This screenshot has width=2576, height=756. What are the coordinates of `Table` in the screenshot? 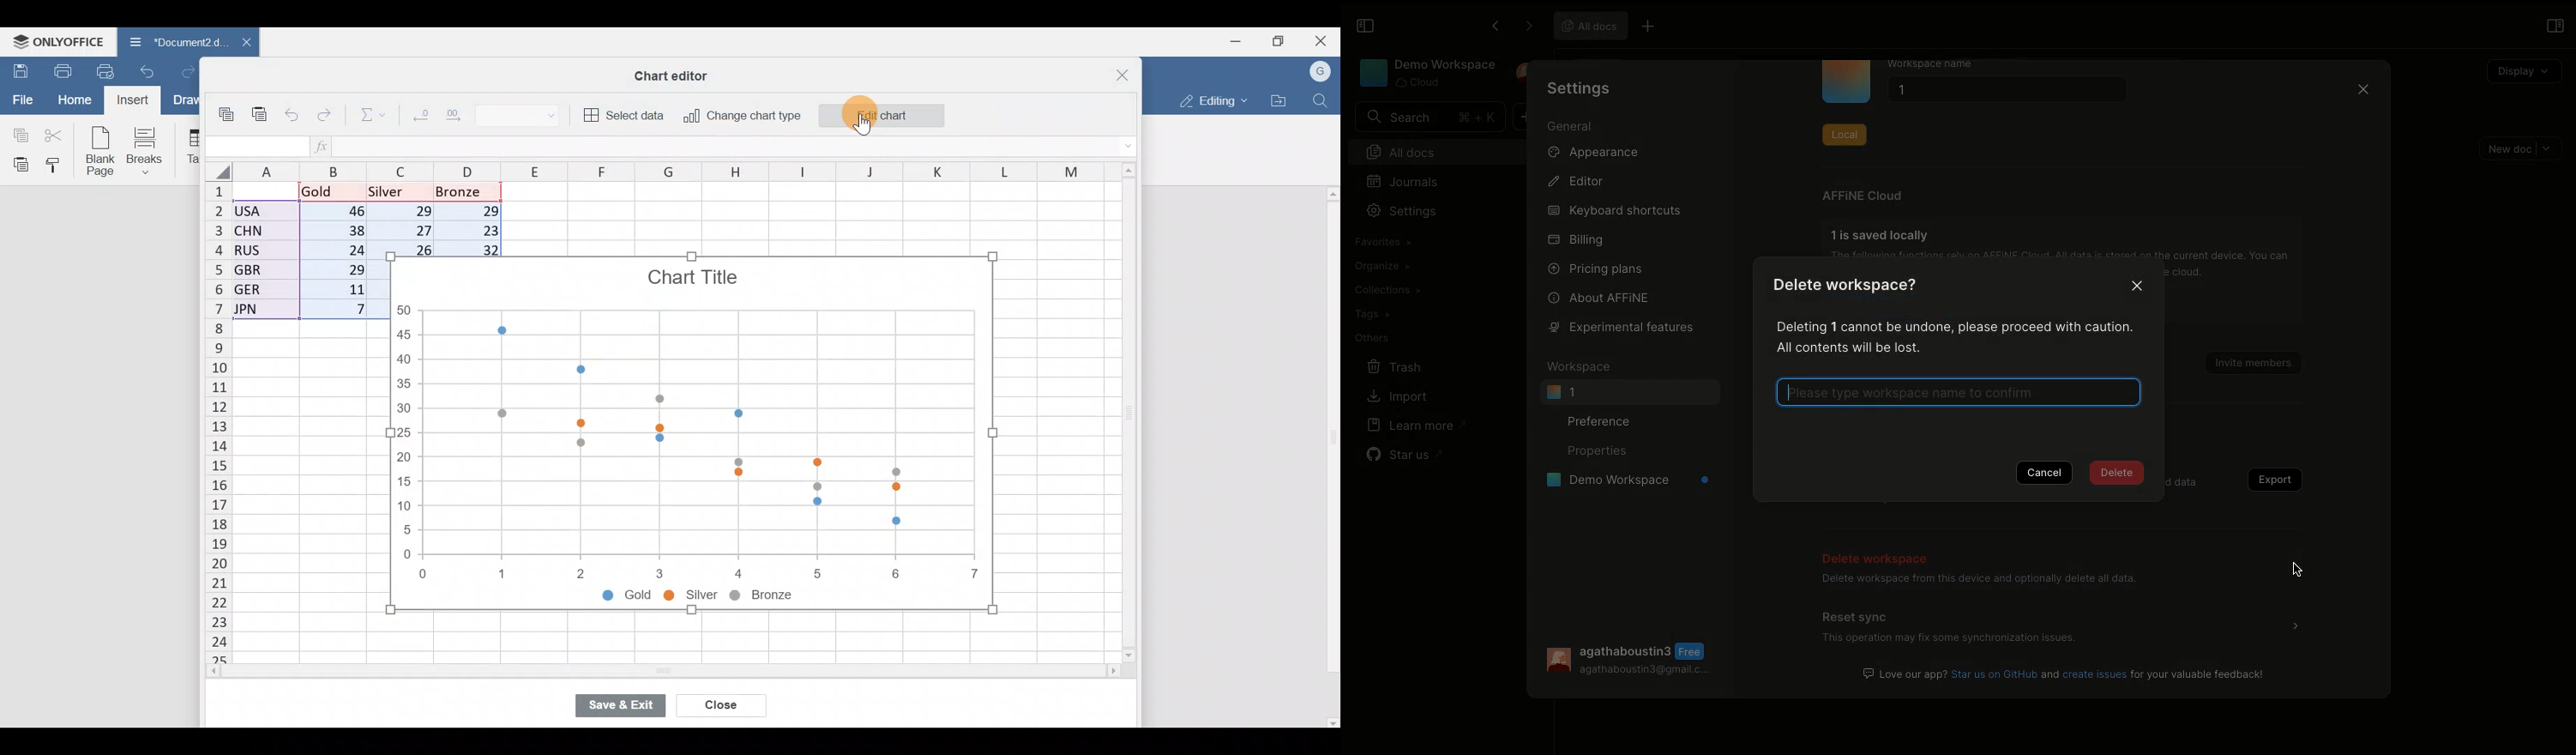 It's located at (191, 148).